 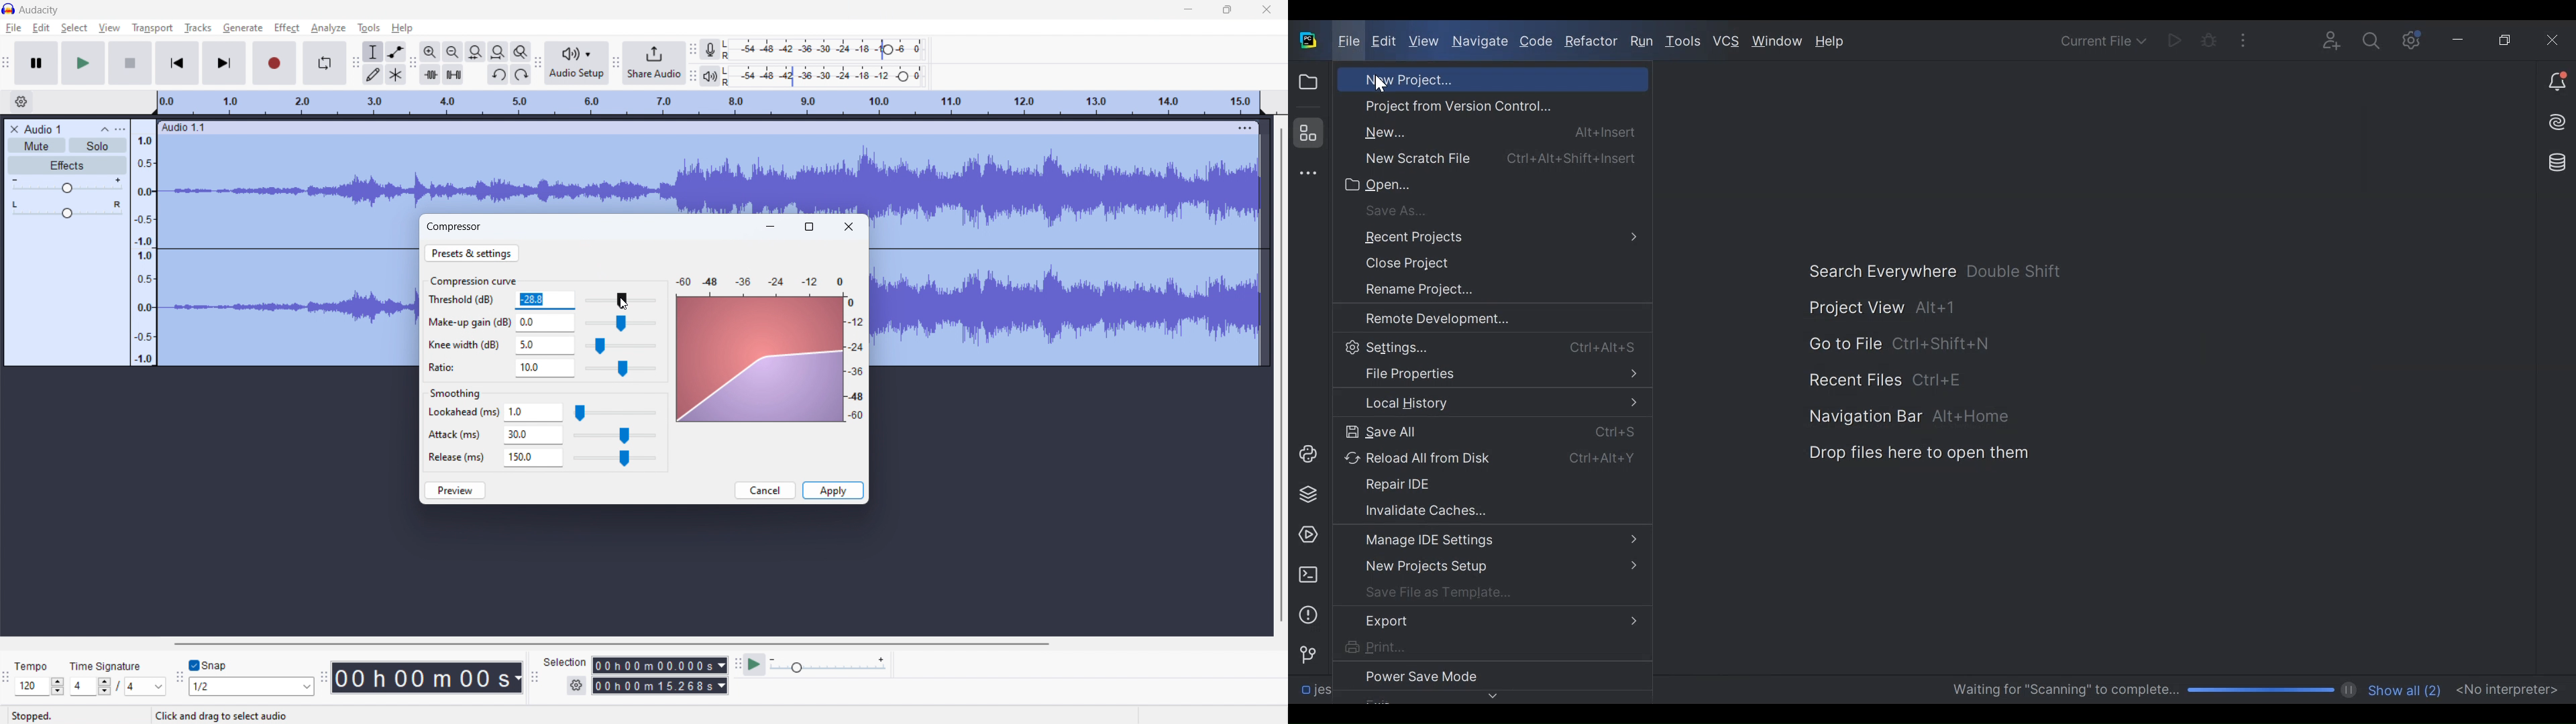 I want to click on Project Console, so click(x=1305, y=455).